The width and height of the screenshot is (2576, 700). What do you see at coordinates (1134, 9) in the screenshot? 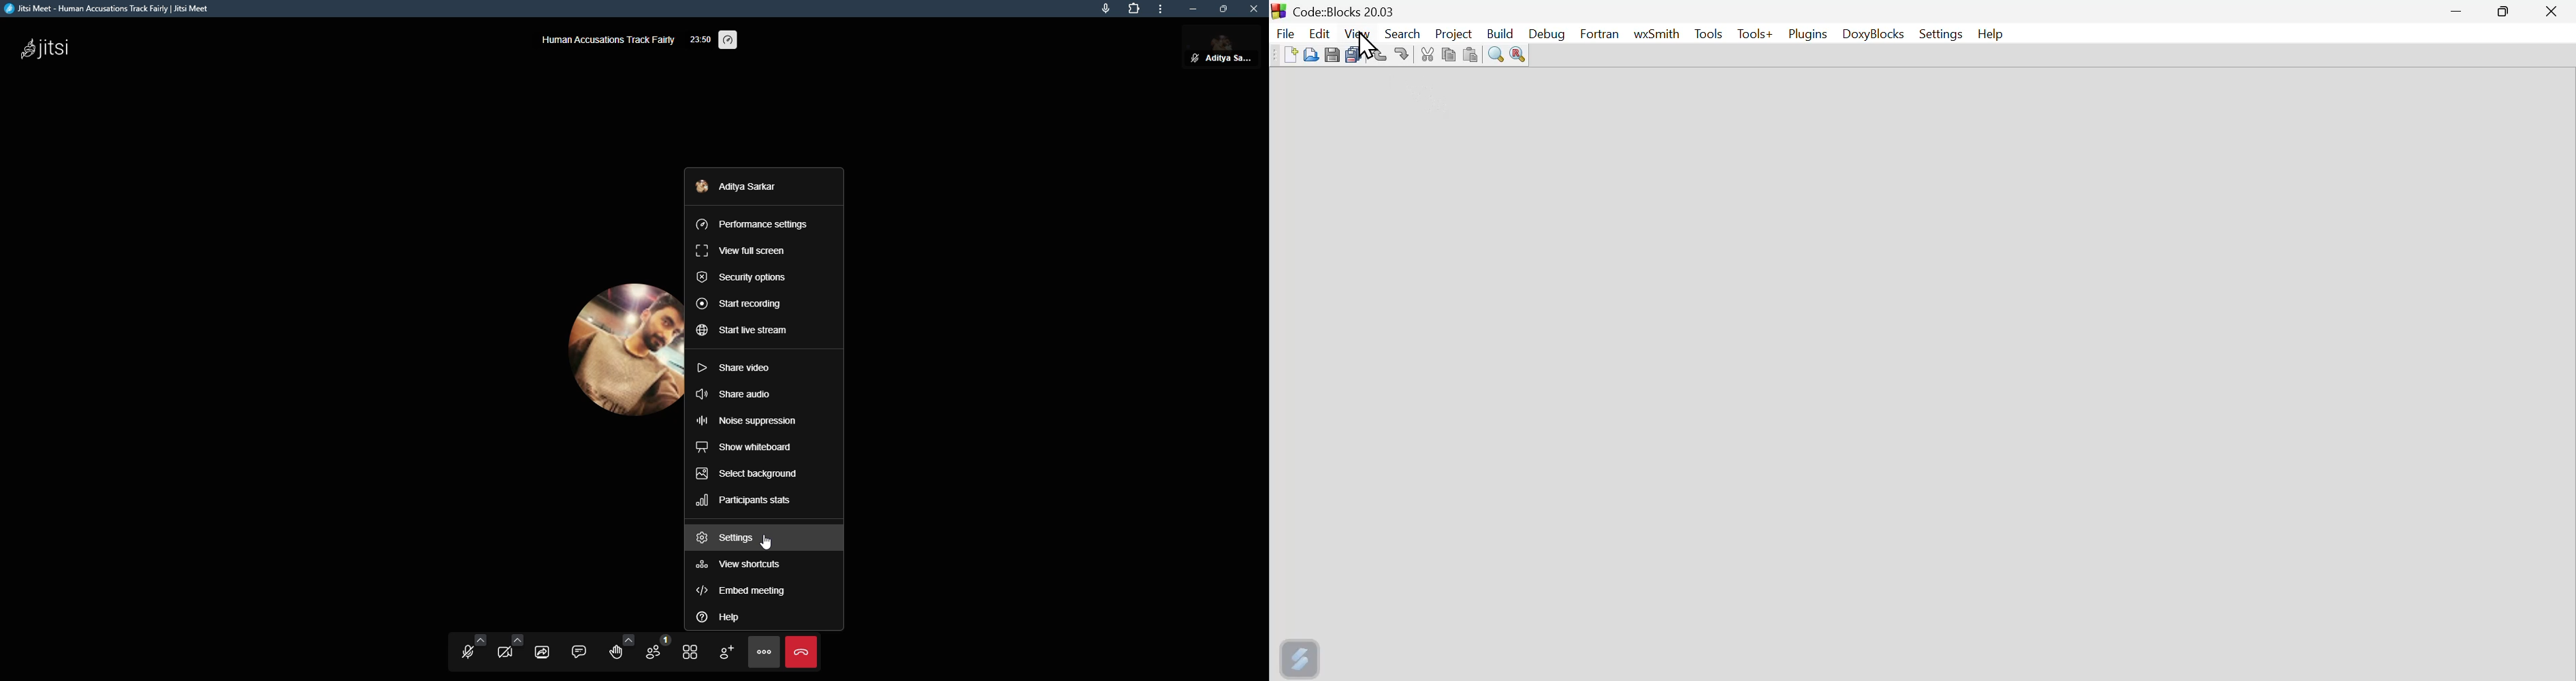
I see `extensions` at bounding box center [1134, 9].